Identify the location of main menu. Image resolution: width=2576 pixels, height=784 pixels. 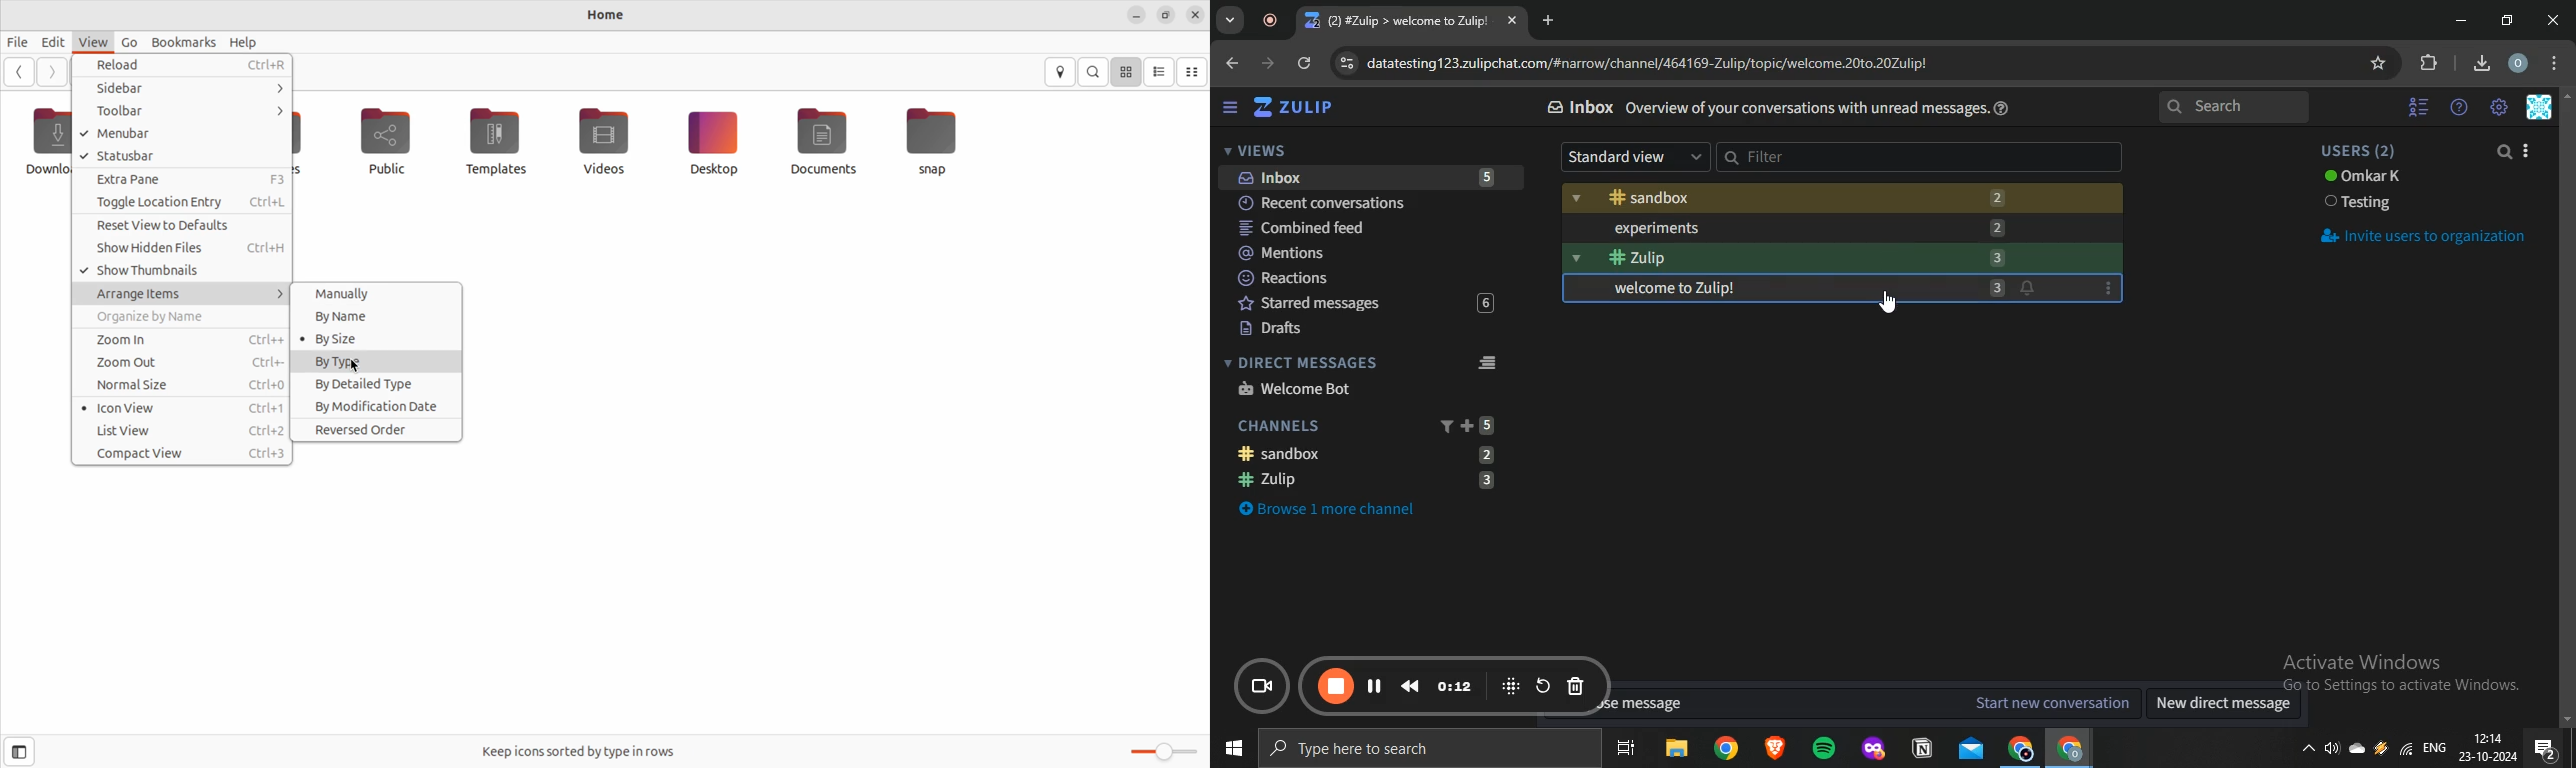
(2500, 108).